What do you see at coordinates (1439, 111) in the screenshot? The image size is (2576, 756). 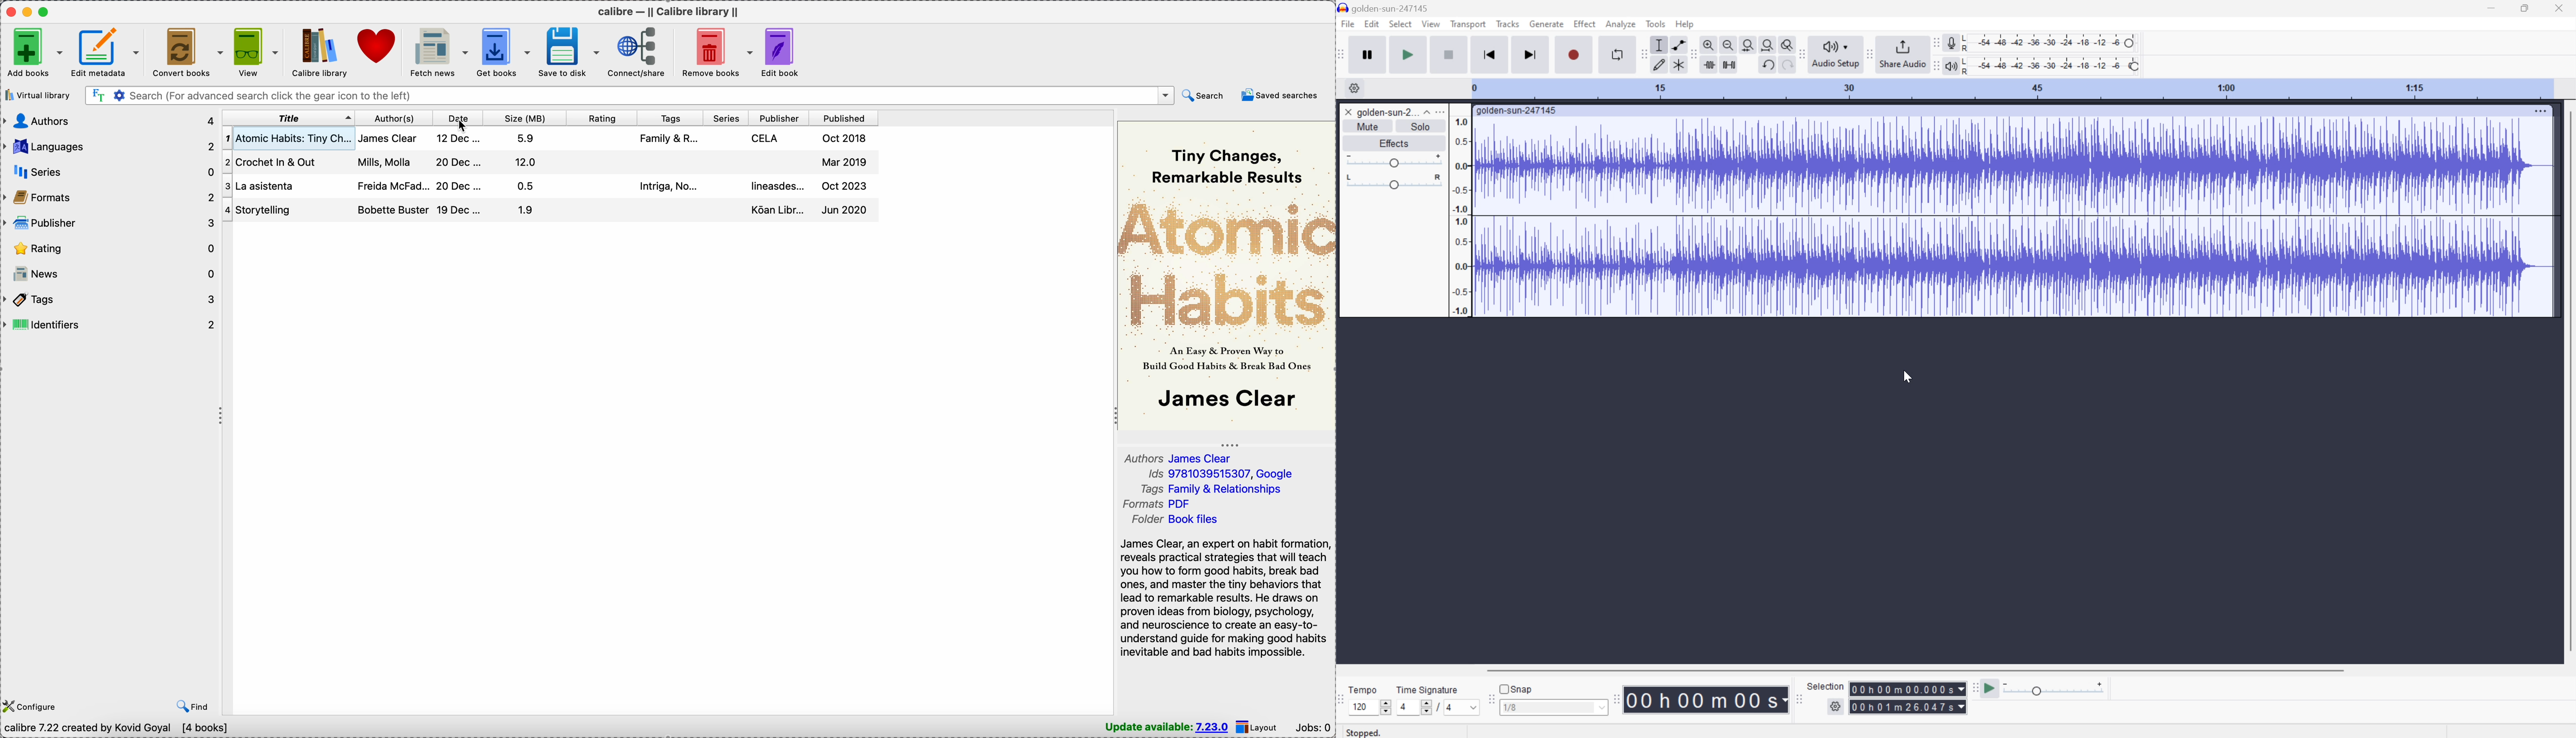 I see `More` at bounding box center [1439, 111].